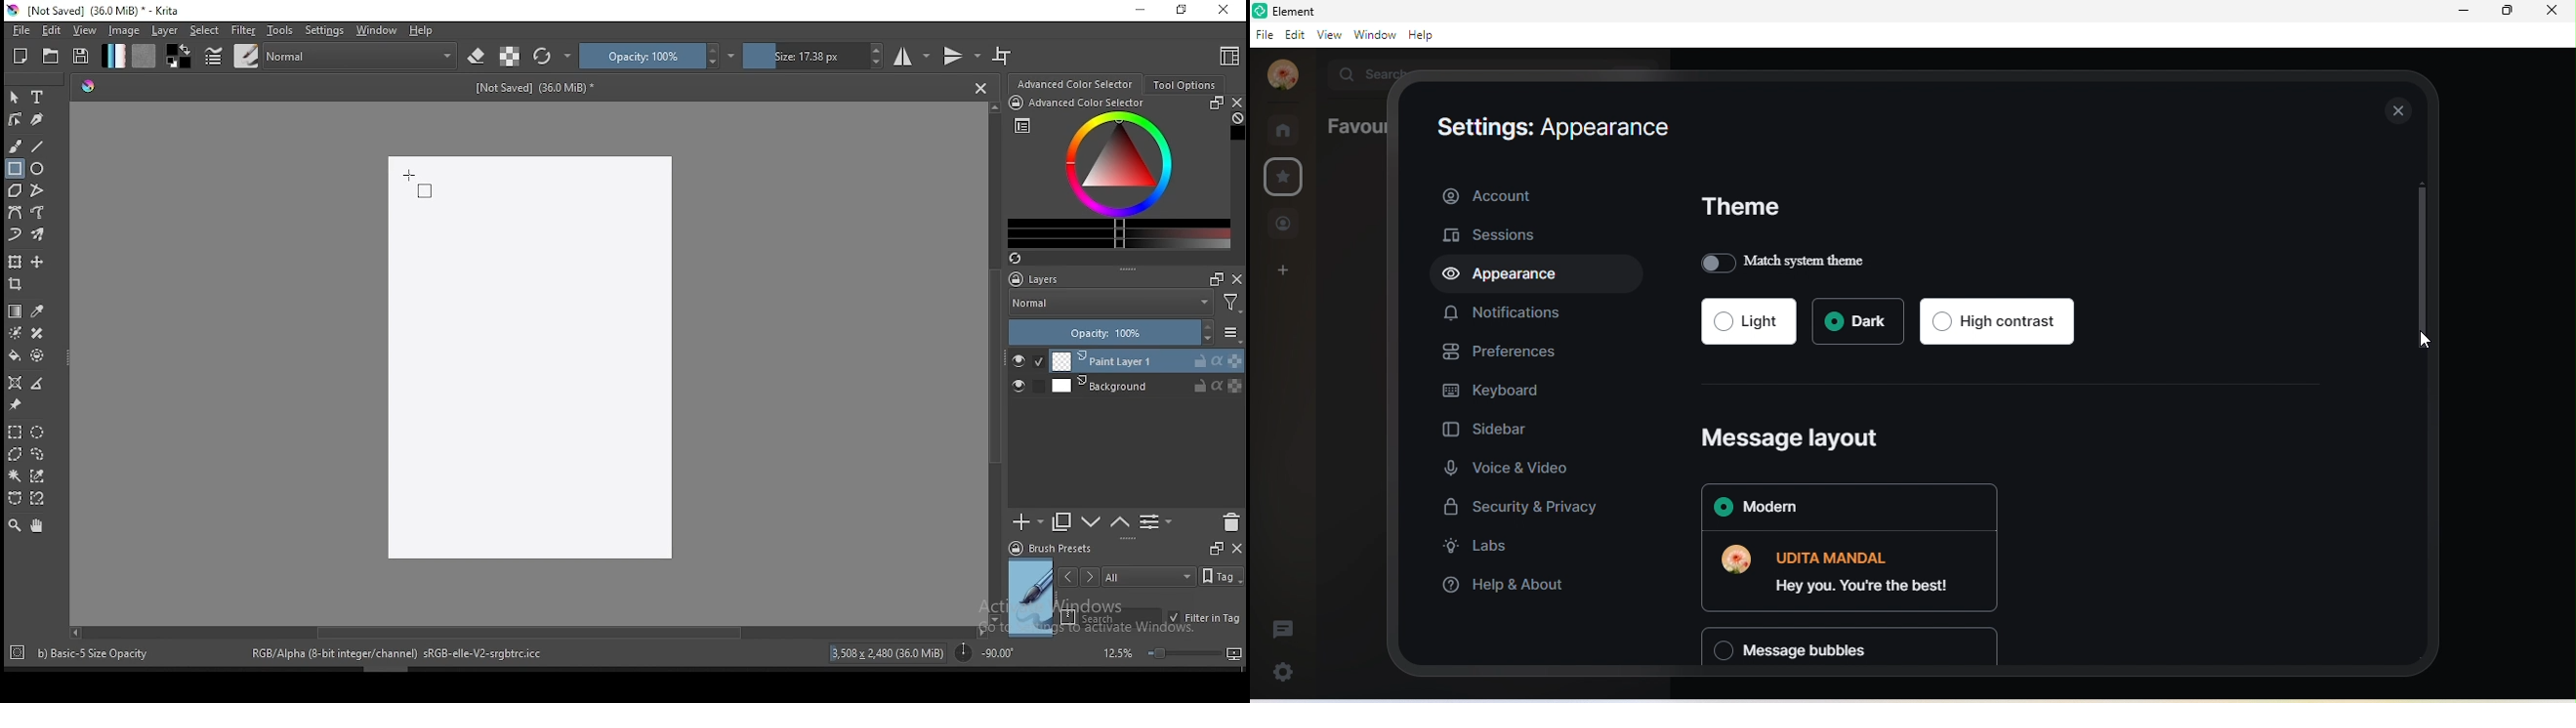  What do you see at coordinates (890, 653) in the screenshot?
I see `resolution` at bounding box center [890, 653].